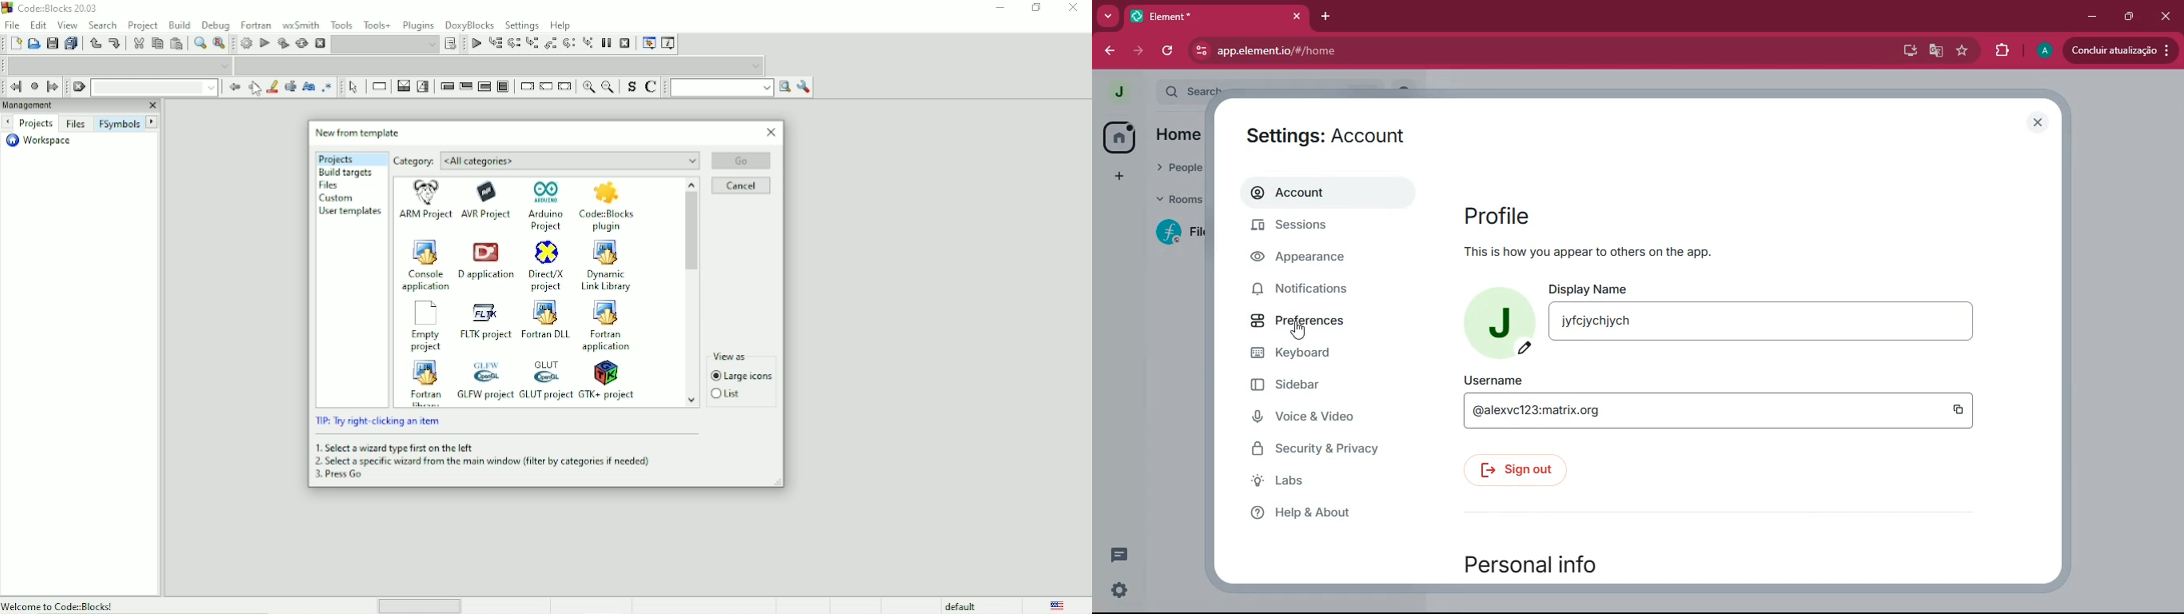 The height and width of the screenshot is (616, 2184). Describe the element at coordinates (475, 43) in the screenshot. I see `Debug/Continue` at that location.